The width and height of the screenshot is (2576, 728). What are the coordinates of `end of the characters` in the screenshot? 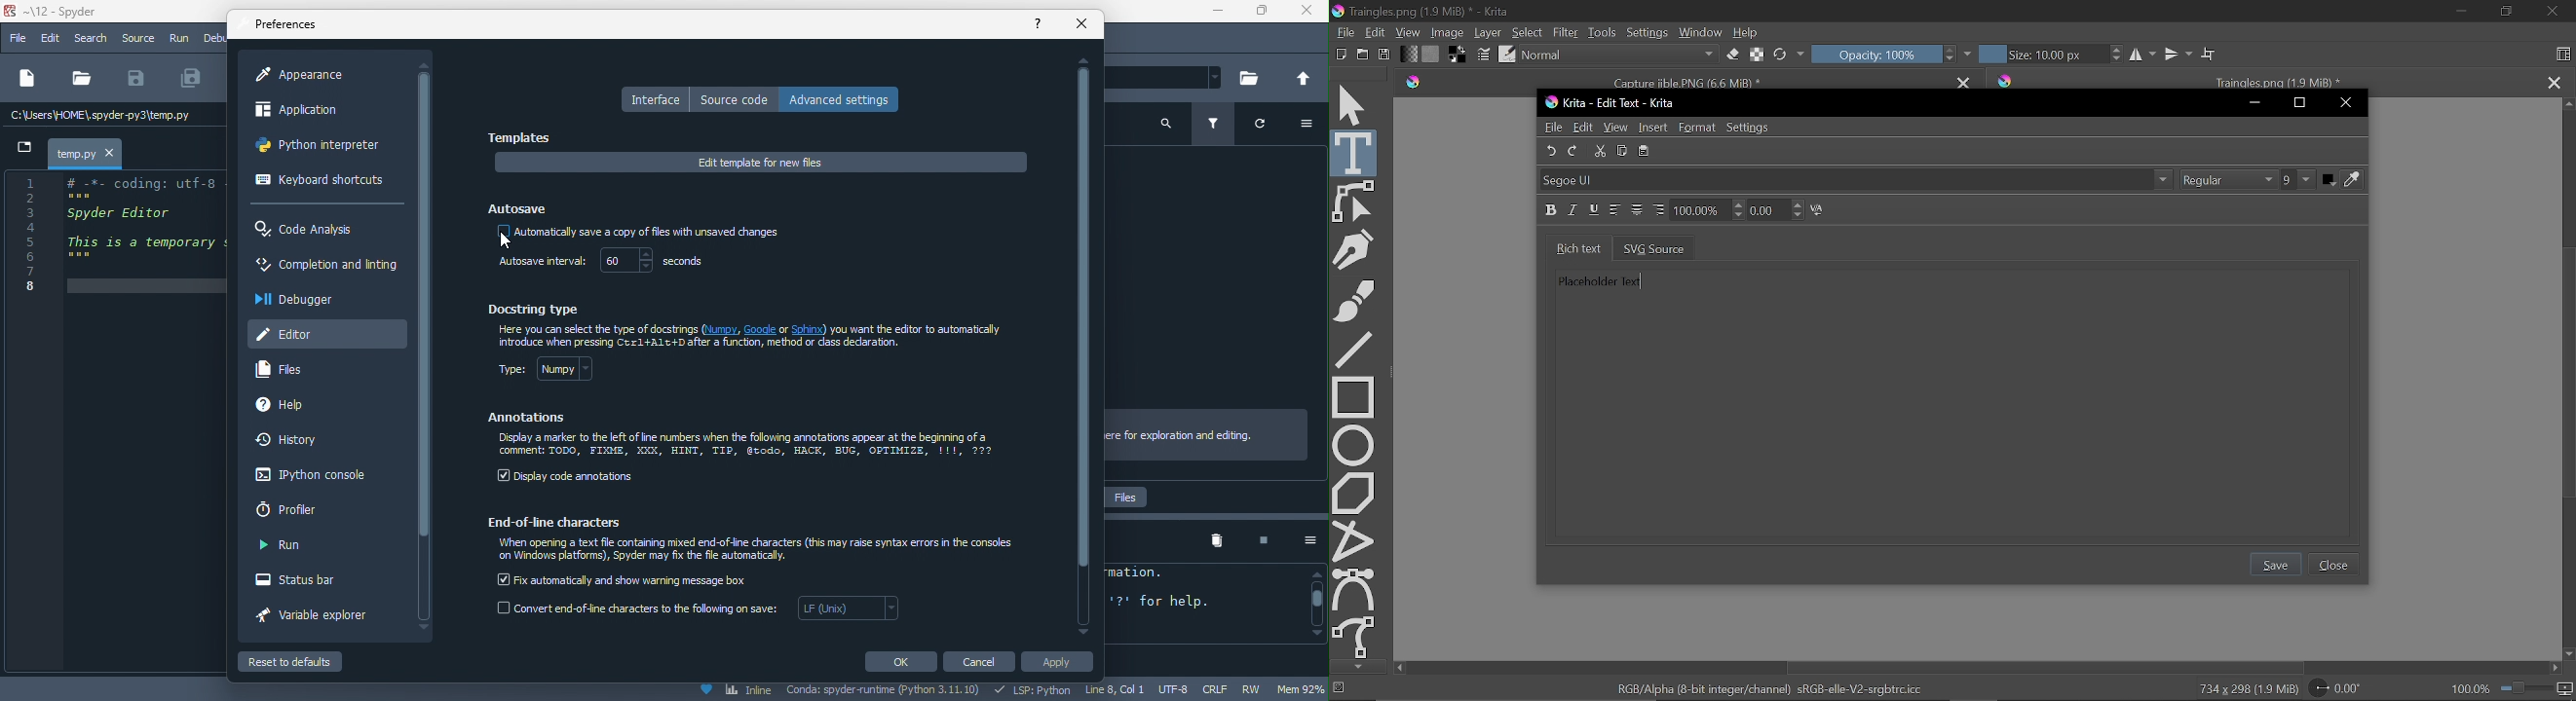 It's located at (563, 521).